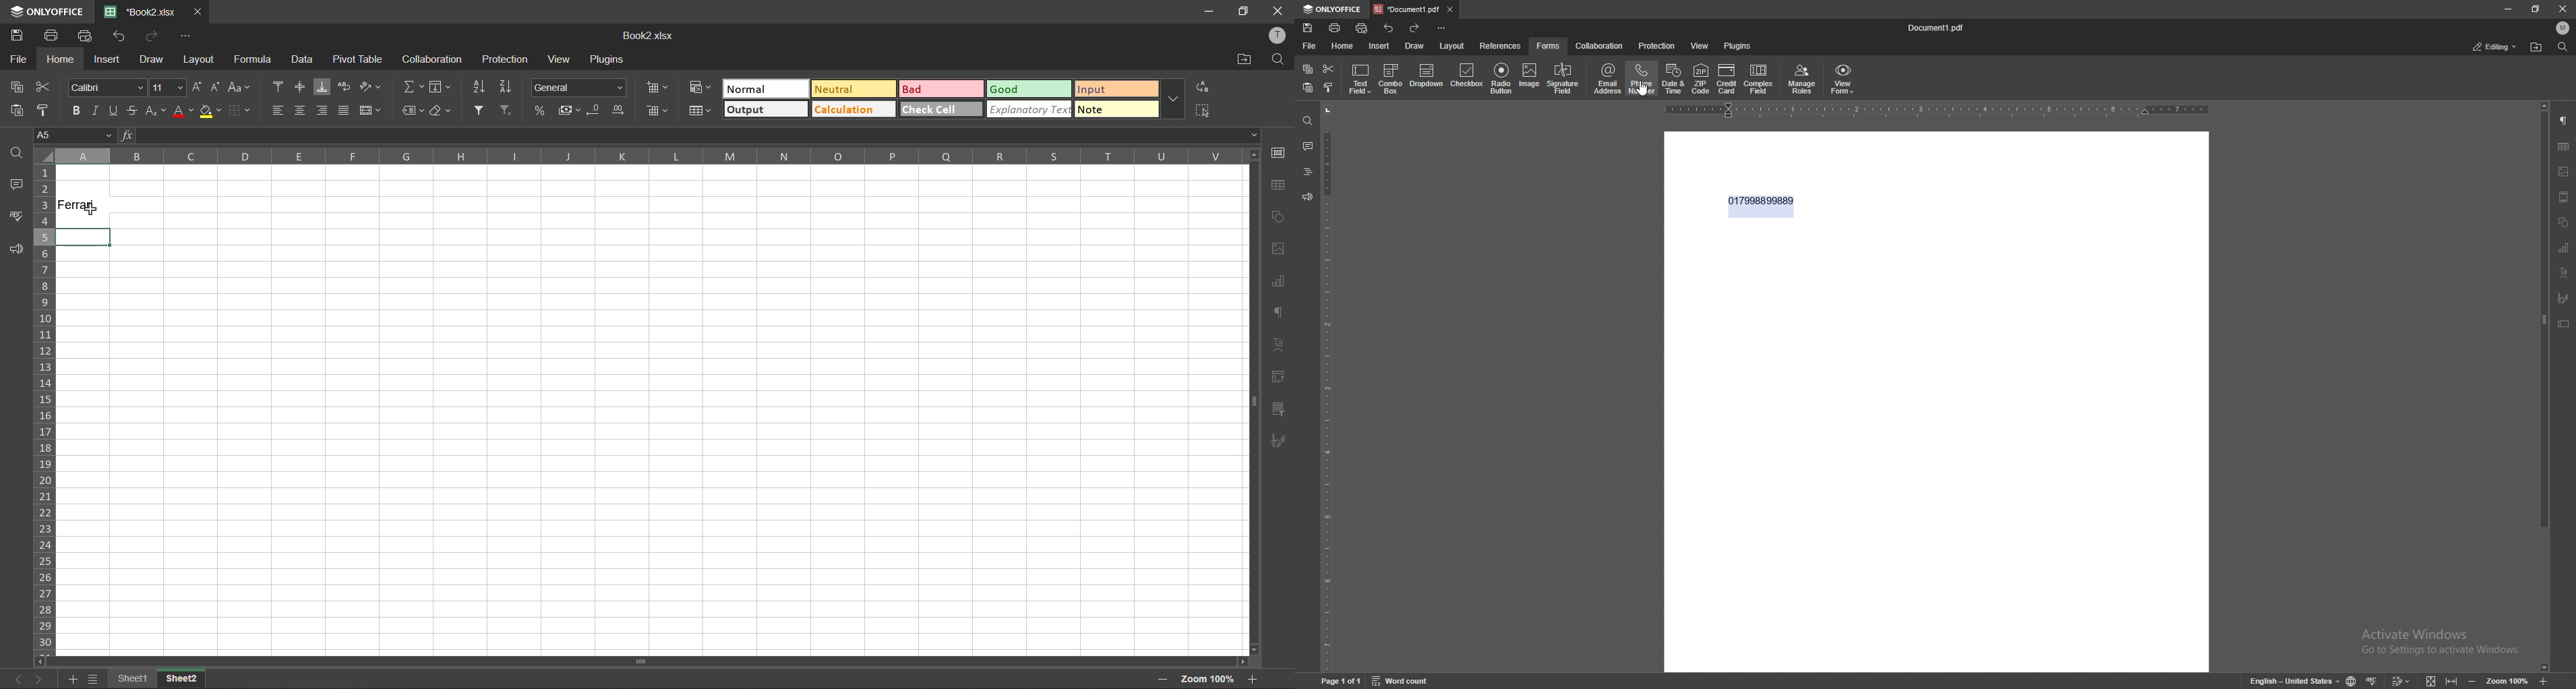 The width and height of the screenshot is (2576, 700). I want to click on check cell, so click(940, 111).